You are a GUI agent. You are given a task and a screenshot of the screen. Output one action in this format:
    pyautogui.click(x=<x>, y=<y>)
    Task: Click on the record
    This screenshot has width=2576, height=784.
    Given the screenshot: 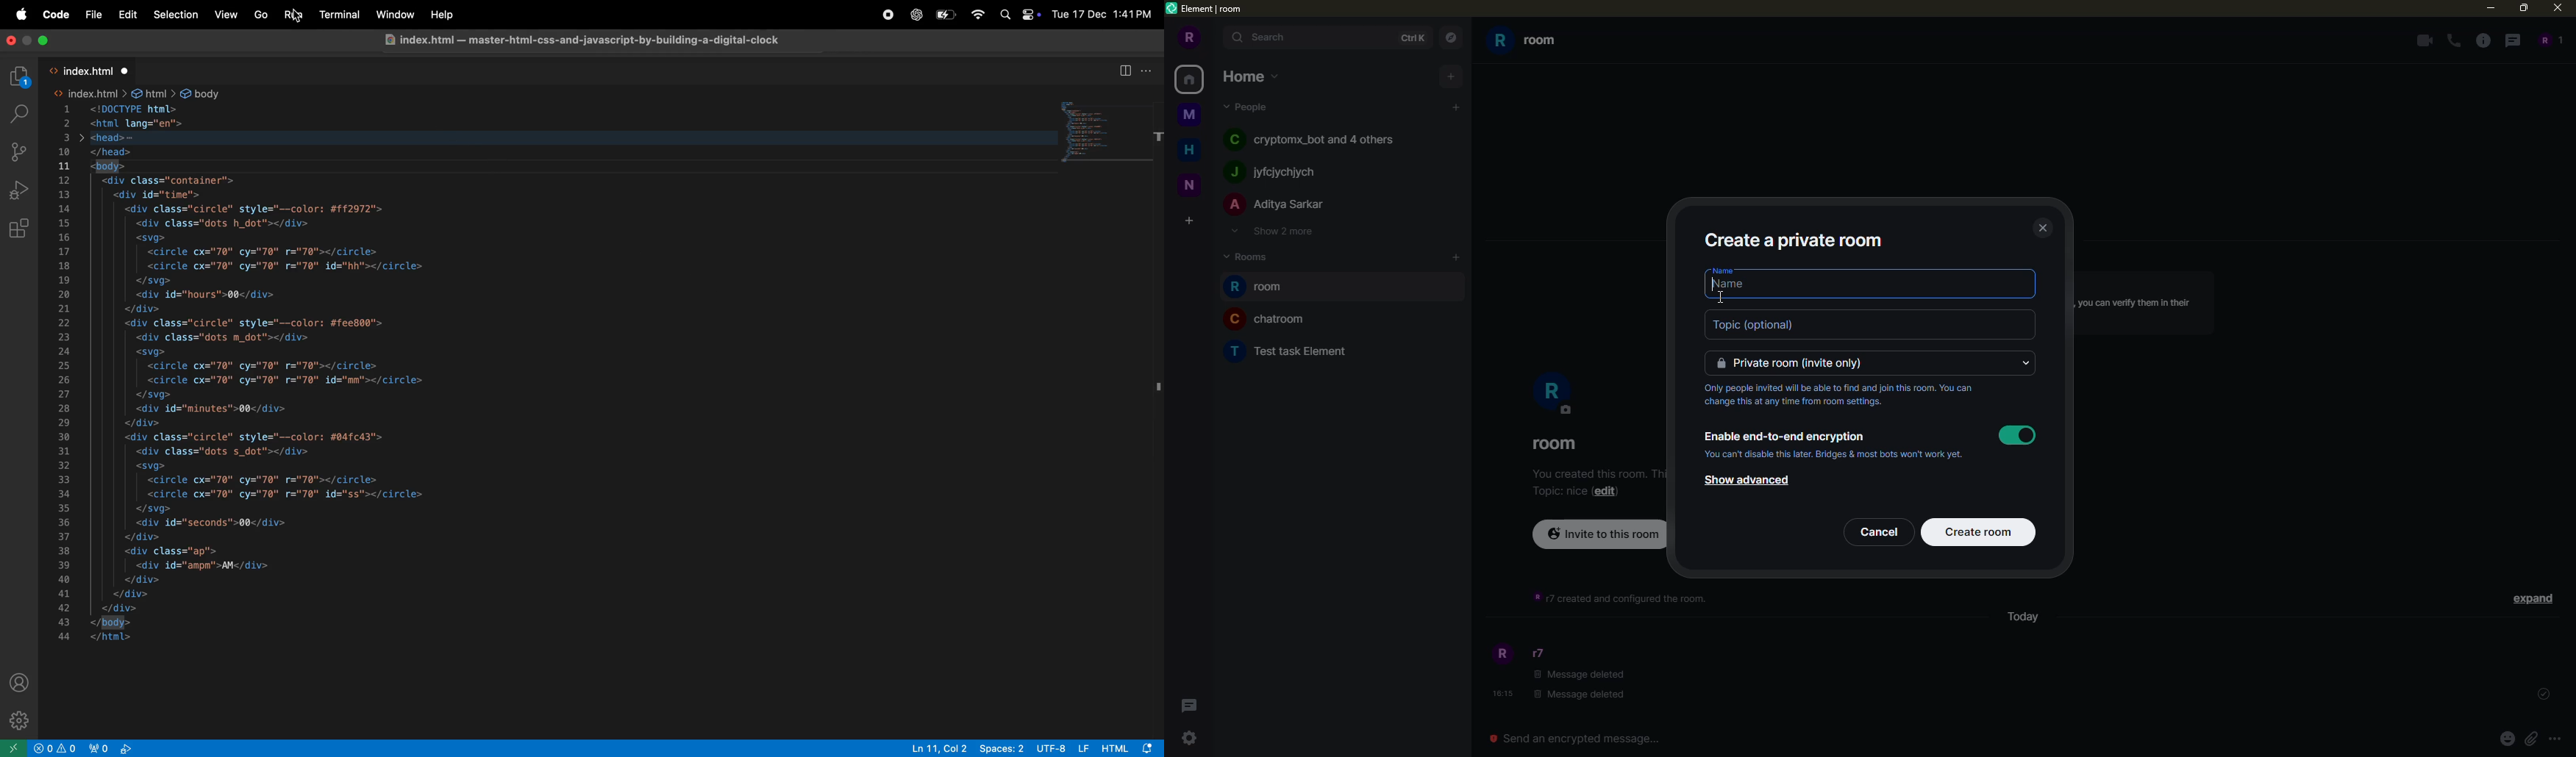 What is the action you would take?
    pyautogui.click(x=888, y=15)
    